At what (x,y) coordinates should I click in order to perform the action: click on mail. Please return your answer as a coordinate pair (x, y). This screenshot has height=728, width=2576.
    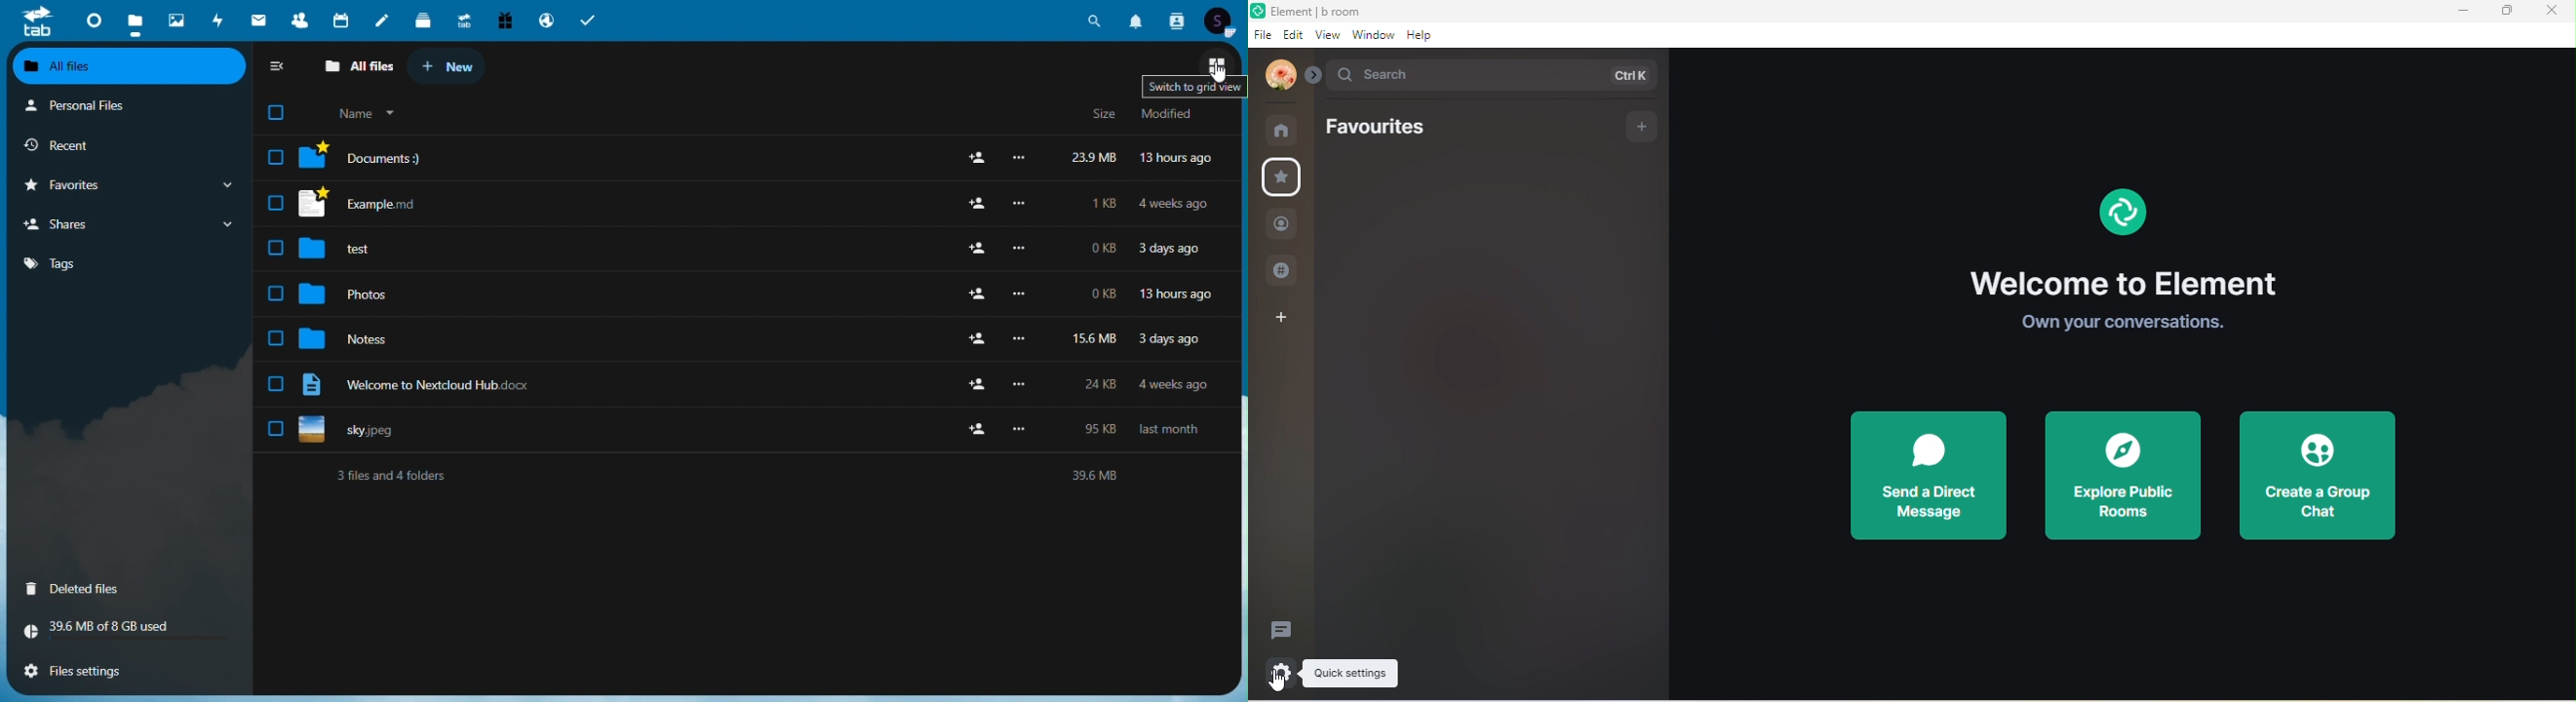
    Looking at the image, I should click on (258, 18).